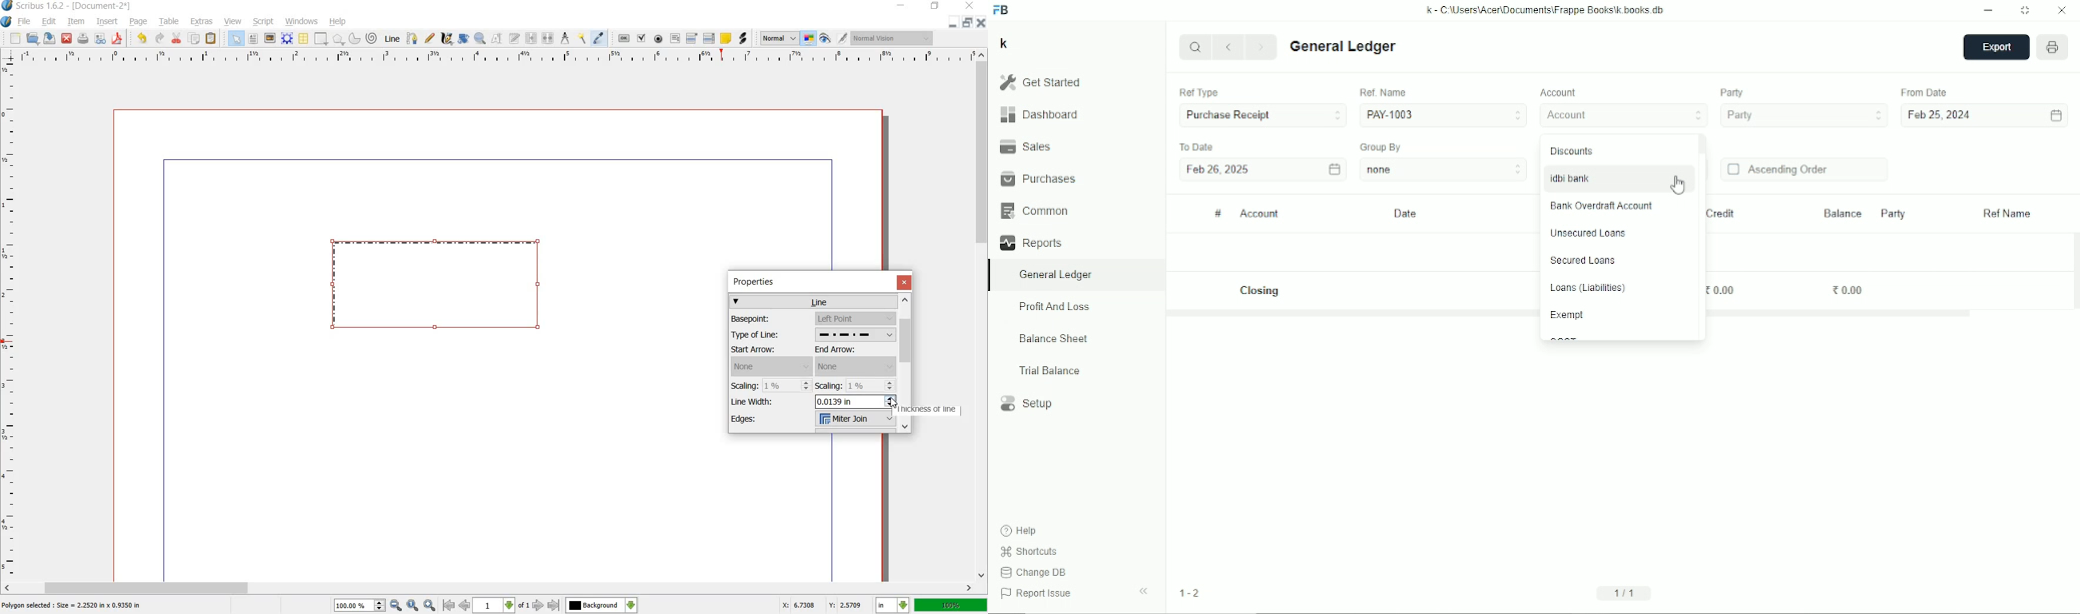 This screenshot has height=616, width=2100. What do you see at coordinates (83, 39) in the screenshot?
I see `PRINT` at bounding box center [83, 39].